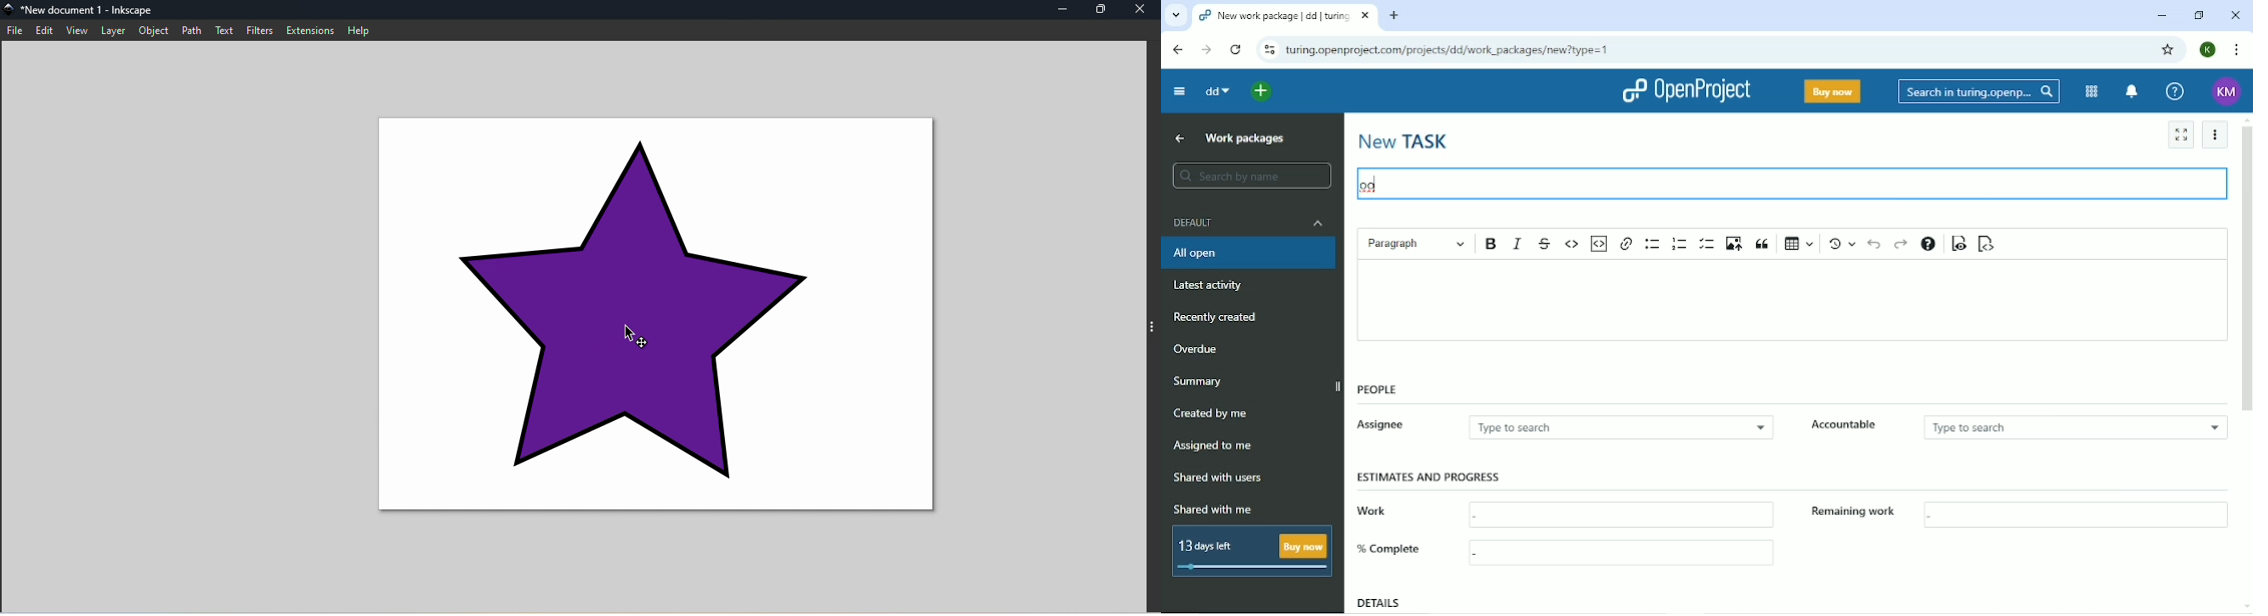  What do you see at coordinates (1212, 509) in the screenshot?
I see `Shared with me` at bounding box center [1212, 509].